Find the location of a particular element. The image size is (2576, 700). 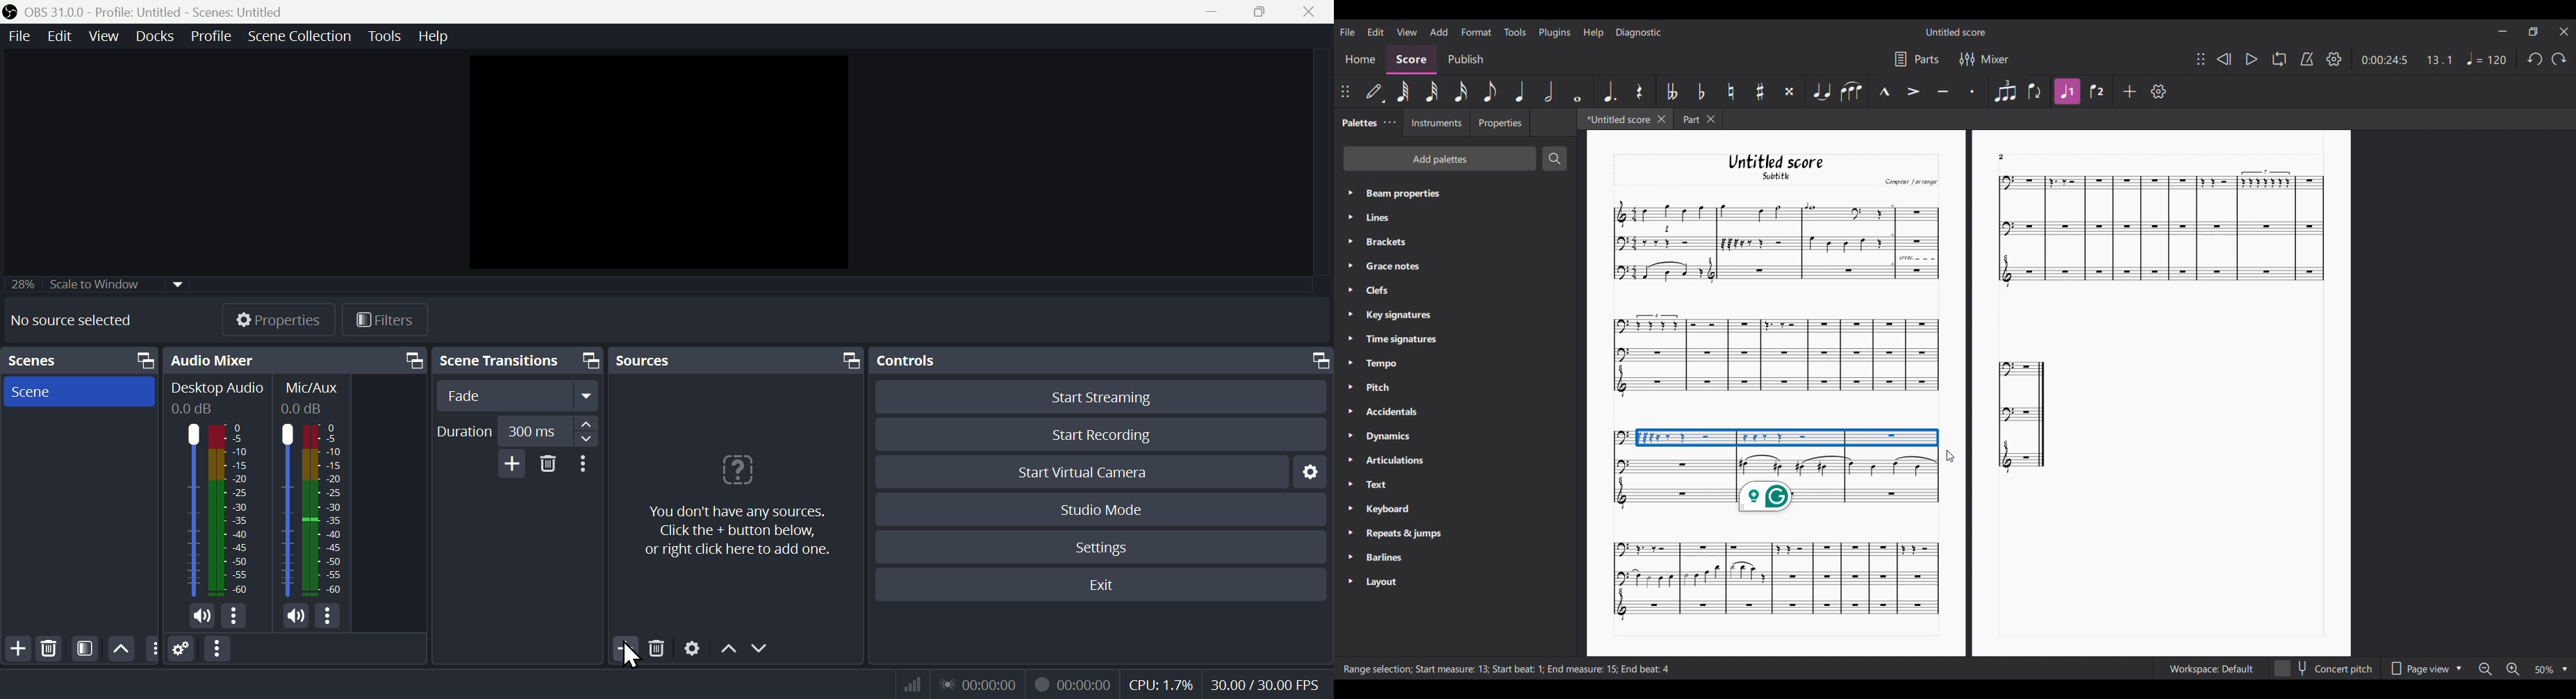

Duration is located at coordinates (515, 431).